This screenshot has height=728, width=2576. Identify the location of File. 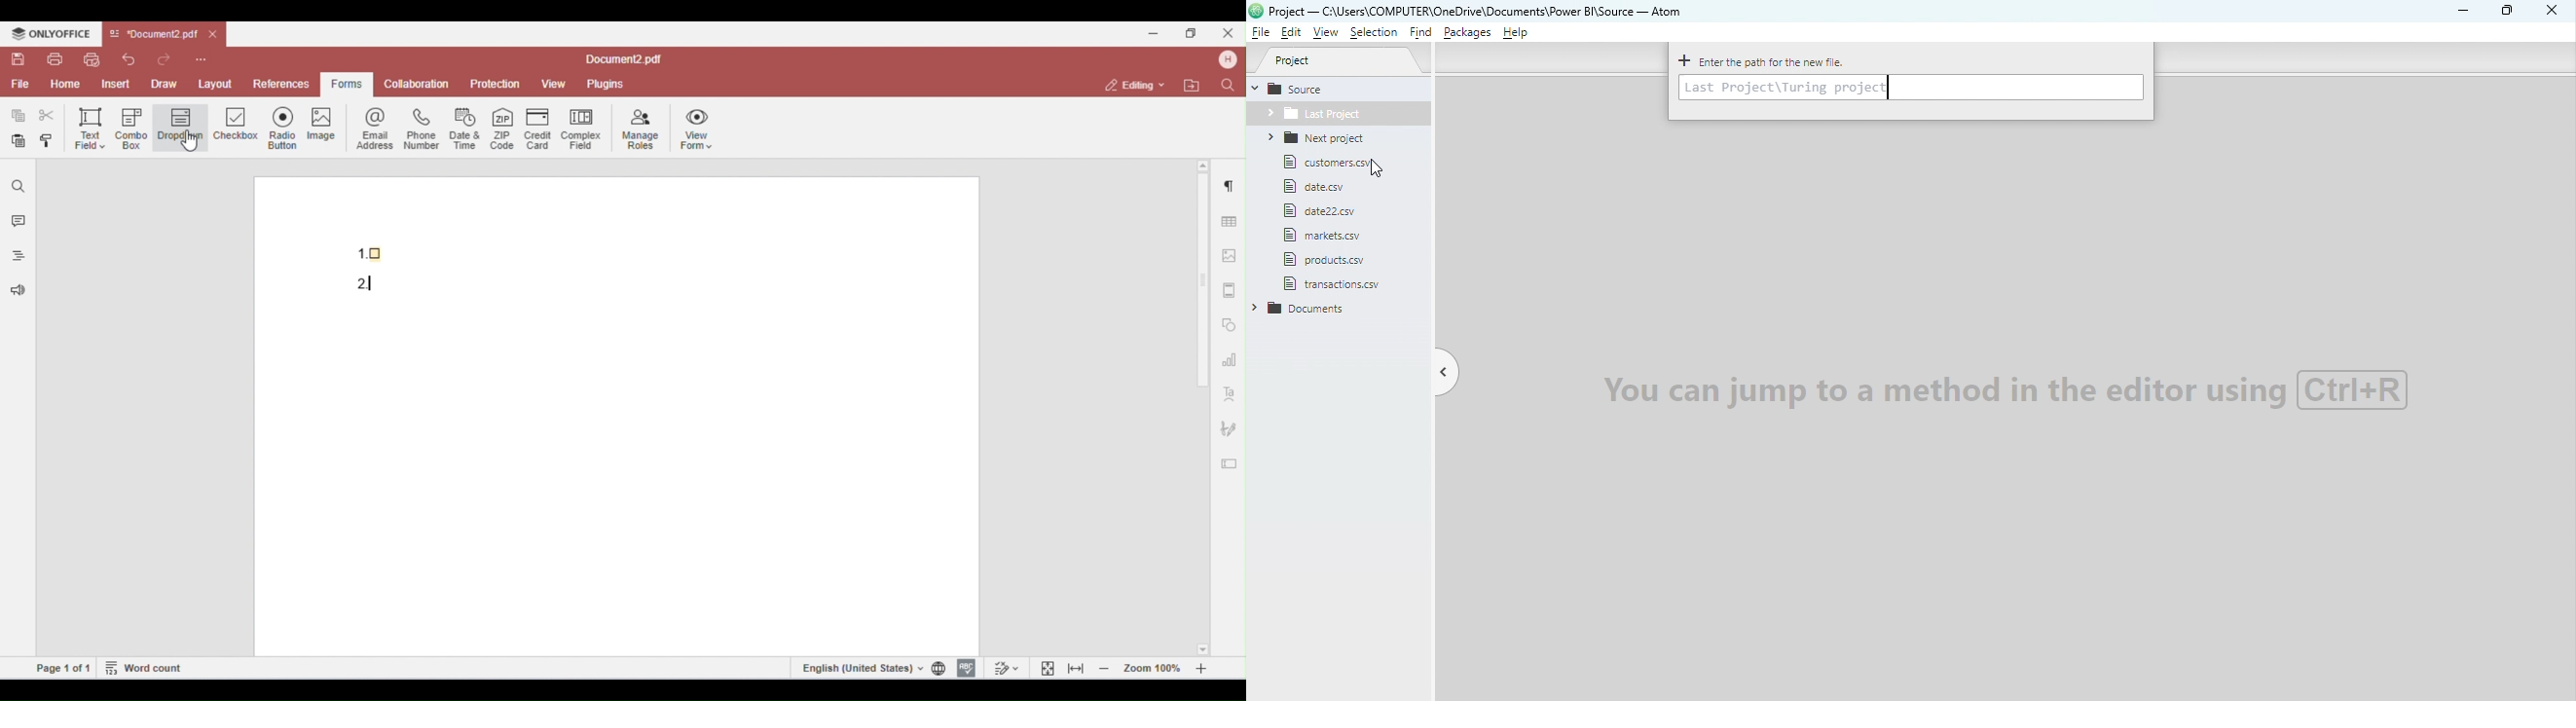
(1323, 236).